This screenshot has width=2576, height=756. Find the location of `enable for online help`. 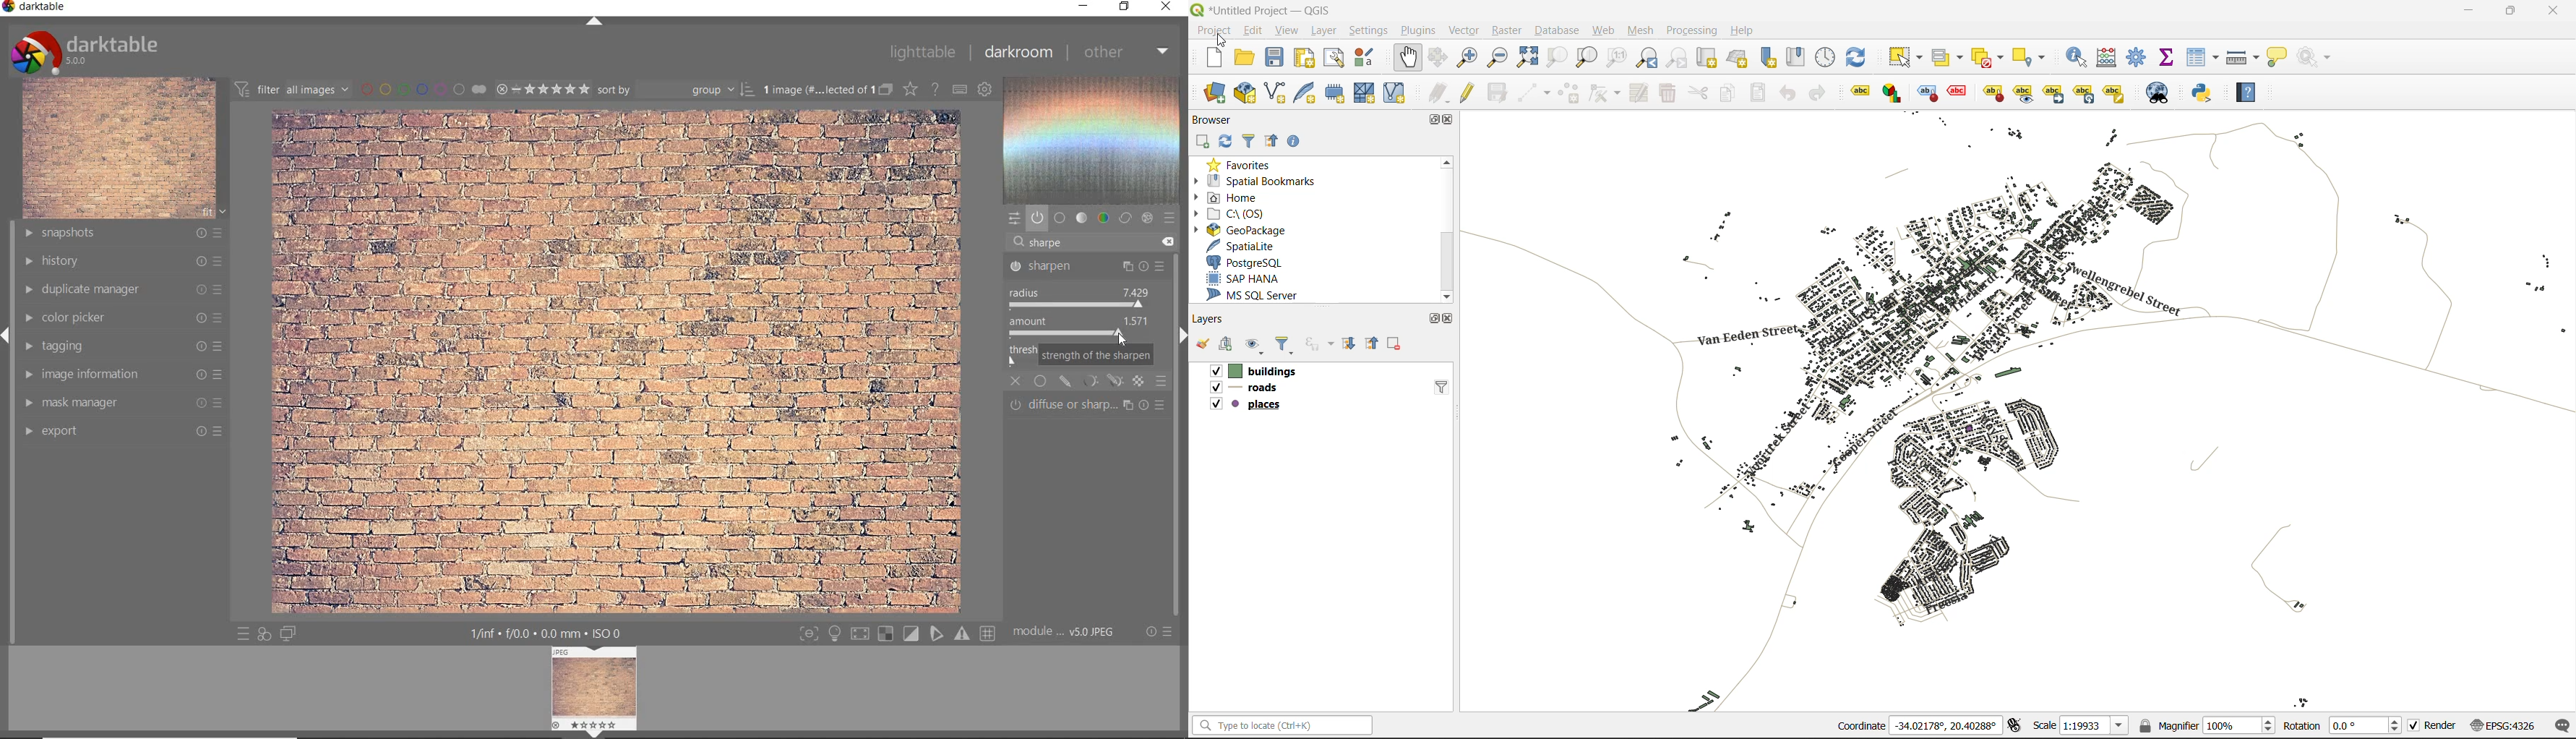

enable for online help is located at coordinates (935, 91).